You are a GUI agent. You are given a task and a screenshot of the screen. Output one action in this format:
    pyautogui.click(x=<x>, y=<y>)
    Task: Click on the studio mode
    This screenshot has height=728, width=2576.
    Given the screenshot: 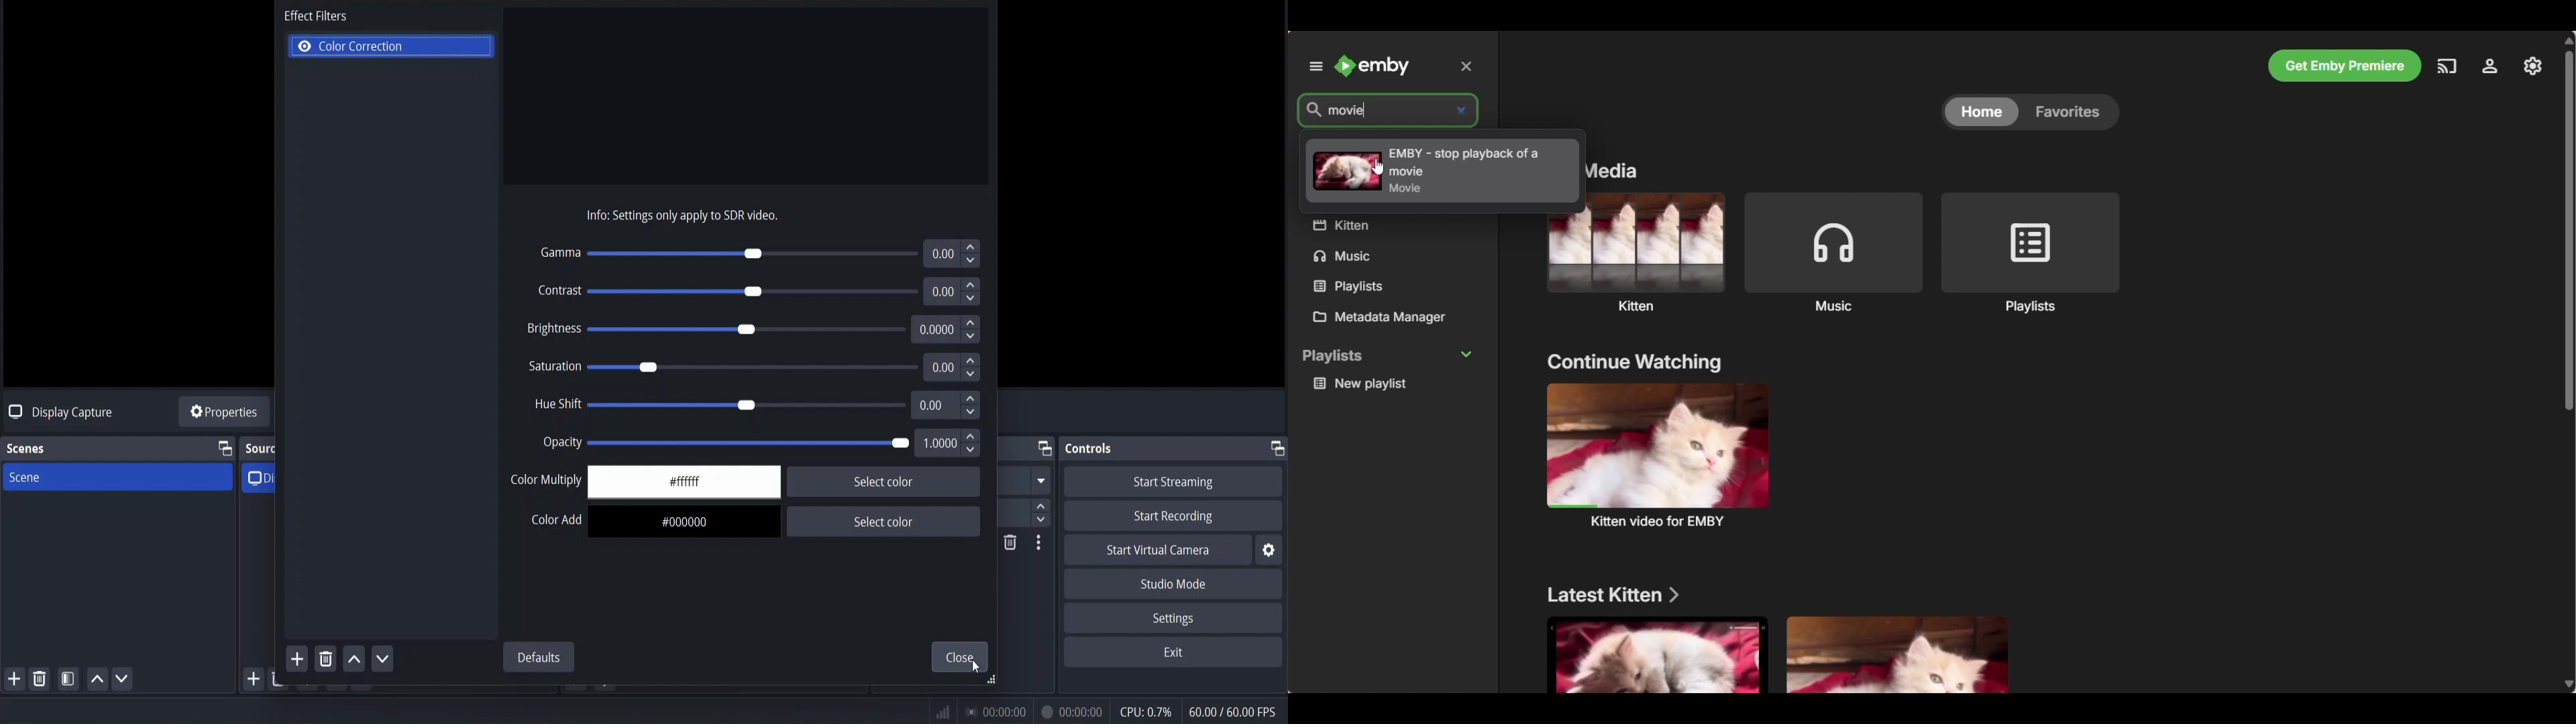 What is the action you would take?
    pyautogui.click(x=1176, y=584)
    